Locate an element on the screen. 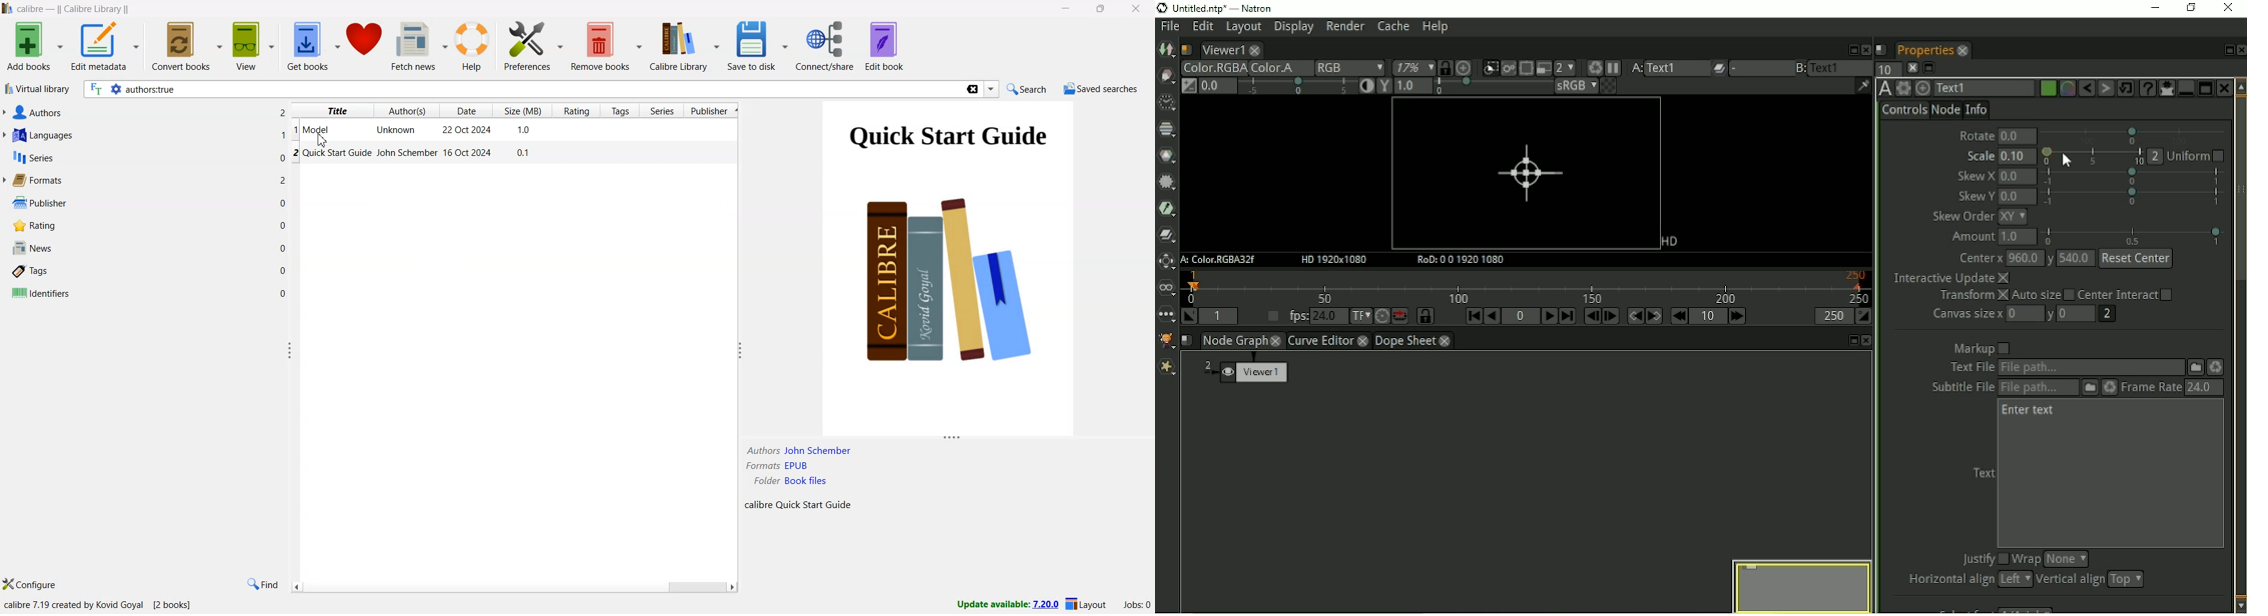 This screenshot has height=616, width=2268. series is located at coordinates (663, 112).